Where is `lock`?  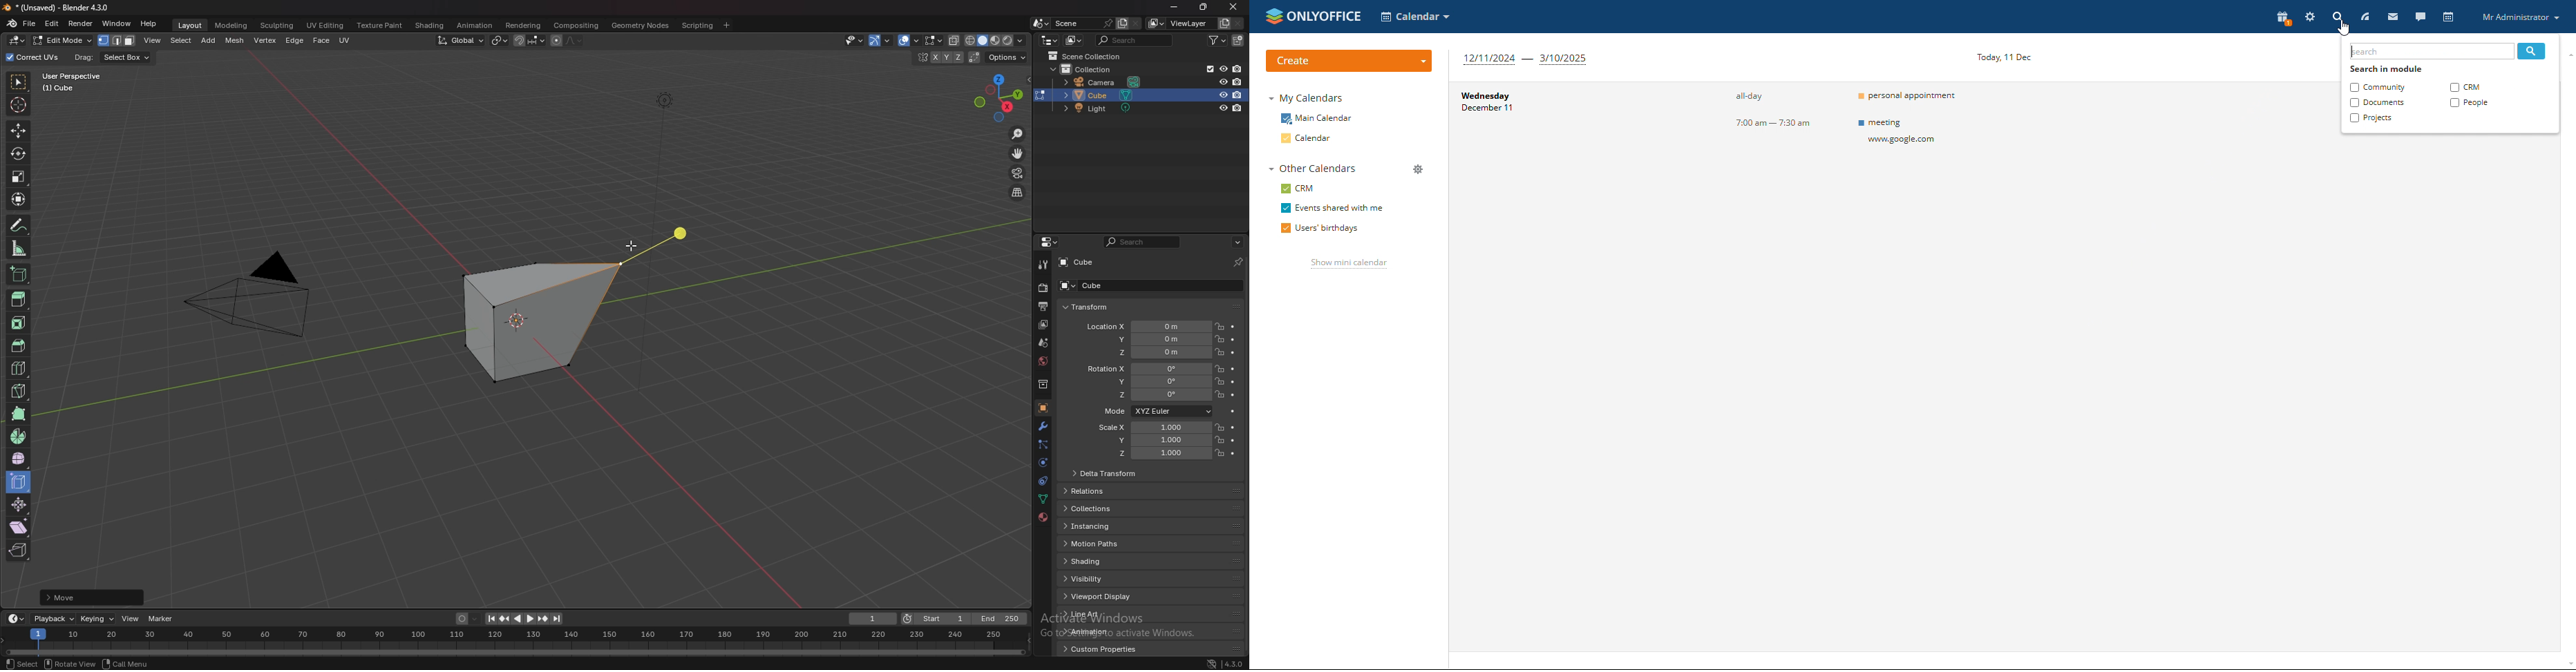 lock is located at coordinates (1220, 453).